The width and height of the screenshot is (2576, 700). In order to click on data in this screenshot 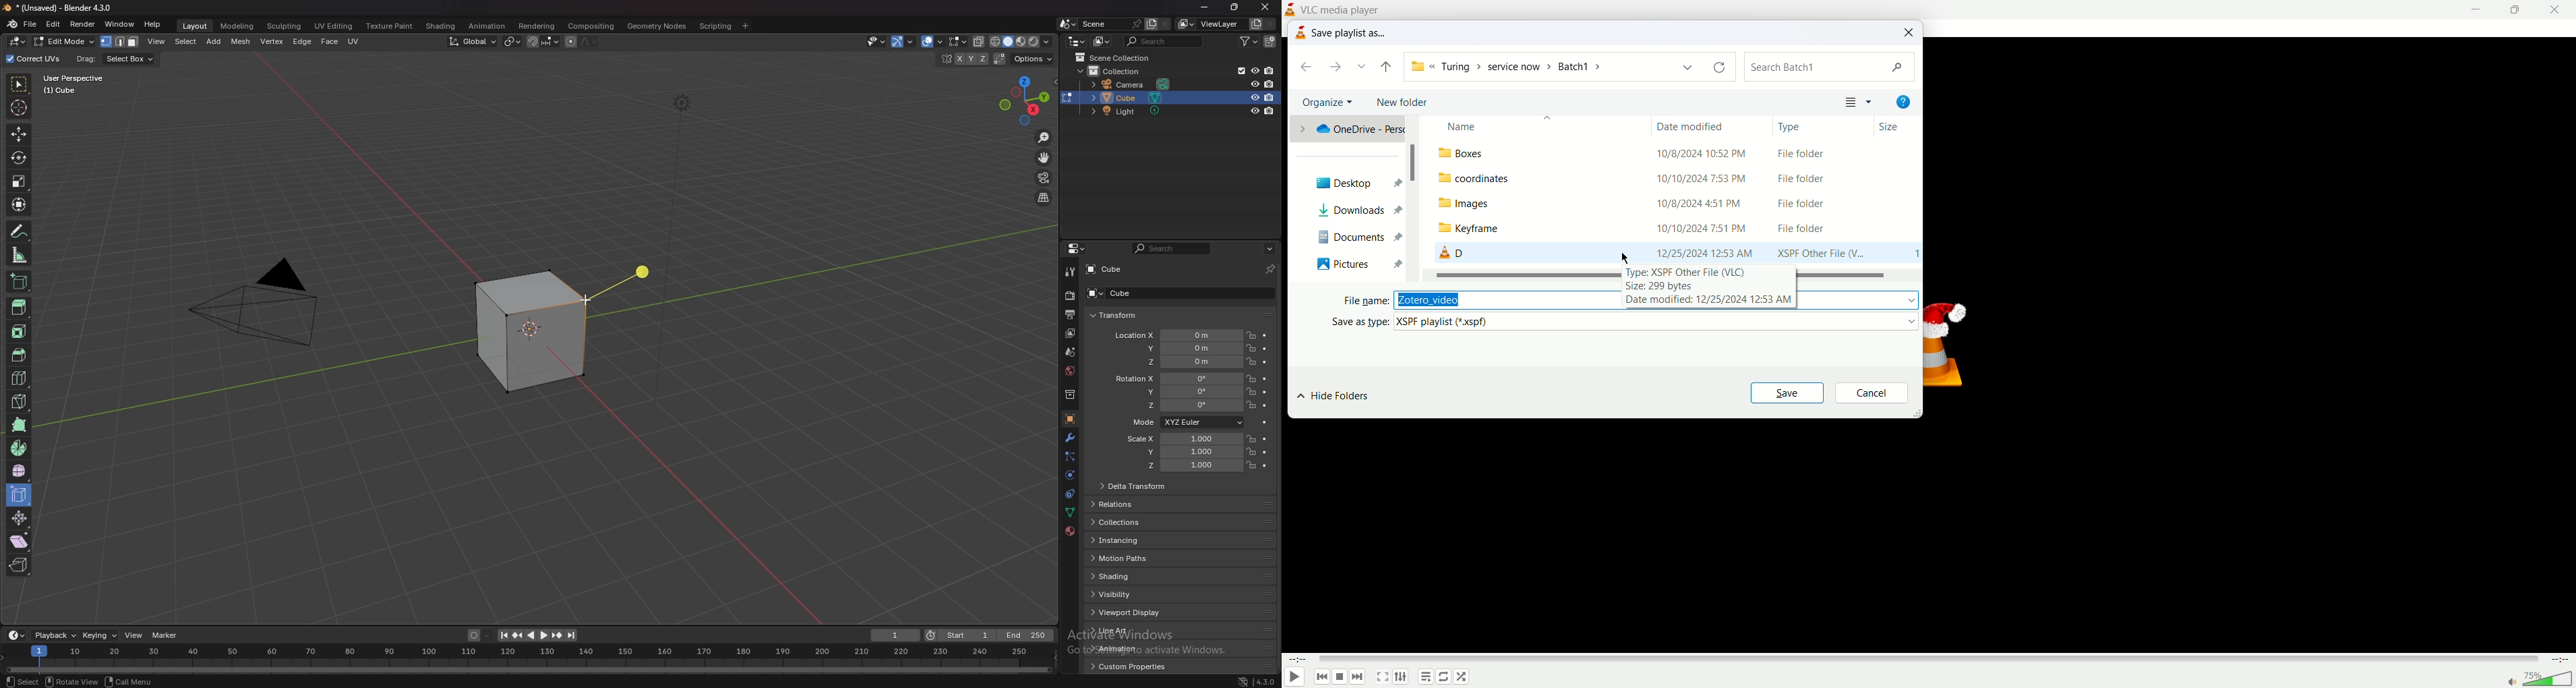, I will do `click(1070, 512)`.